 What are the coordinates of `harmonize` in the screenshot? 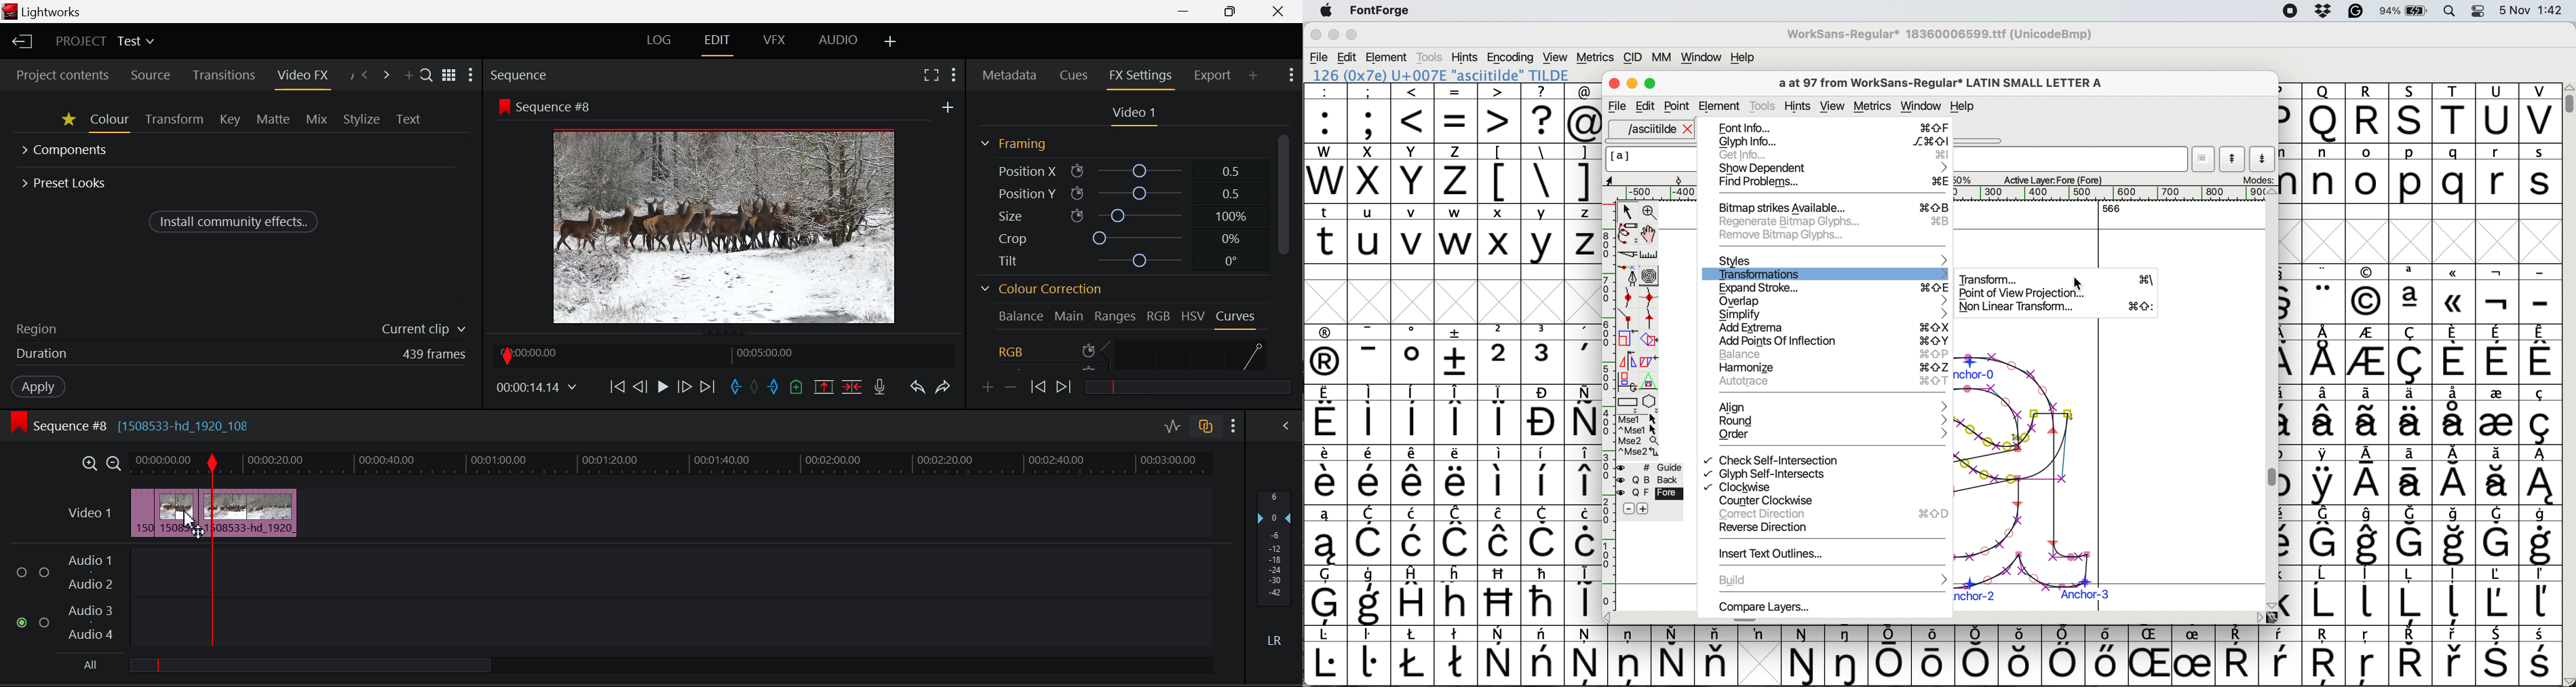 It's located at (1835, 366).